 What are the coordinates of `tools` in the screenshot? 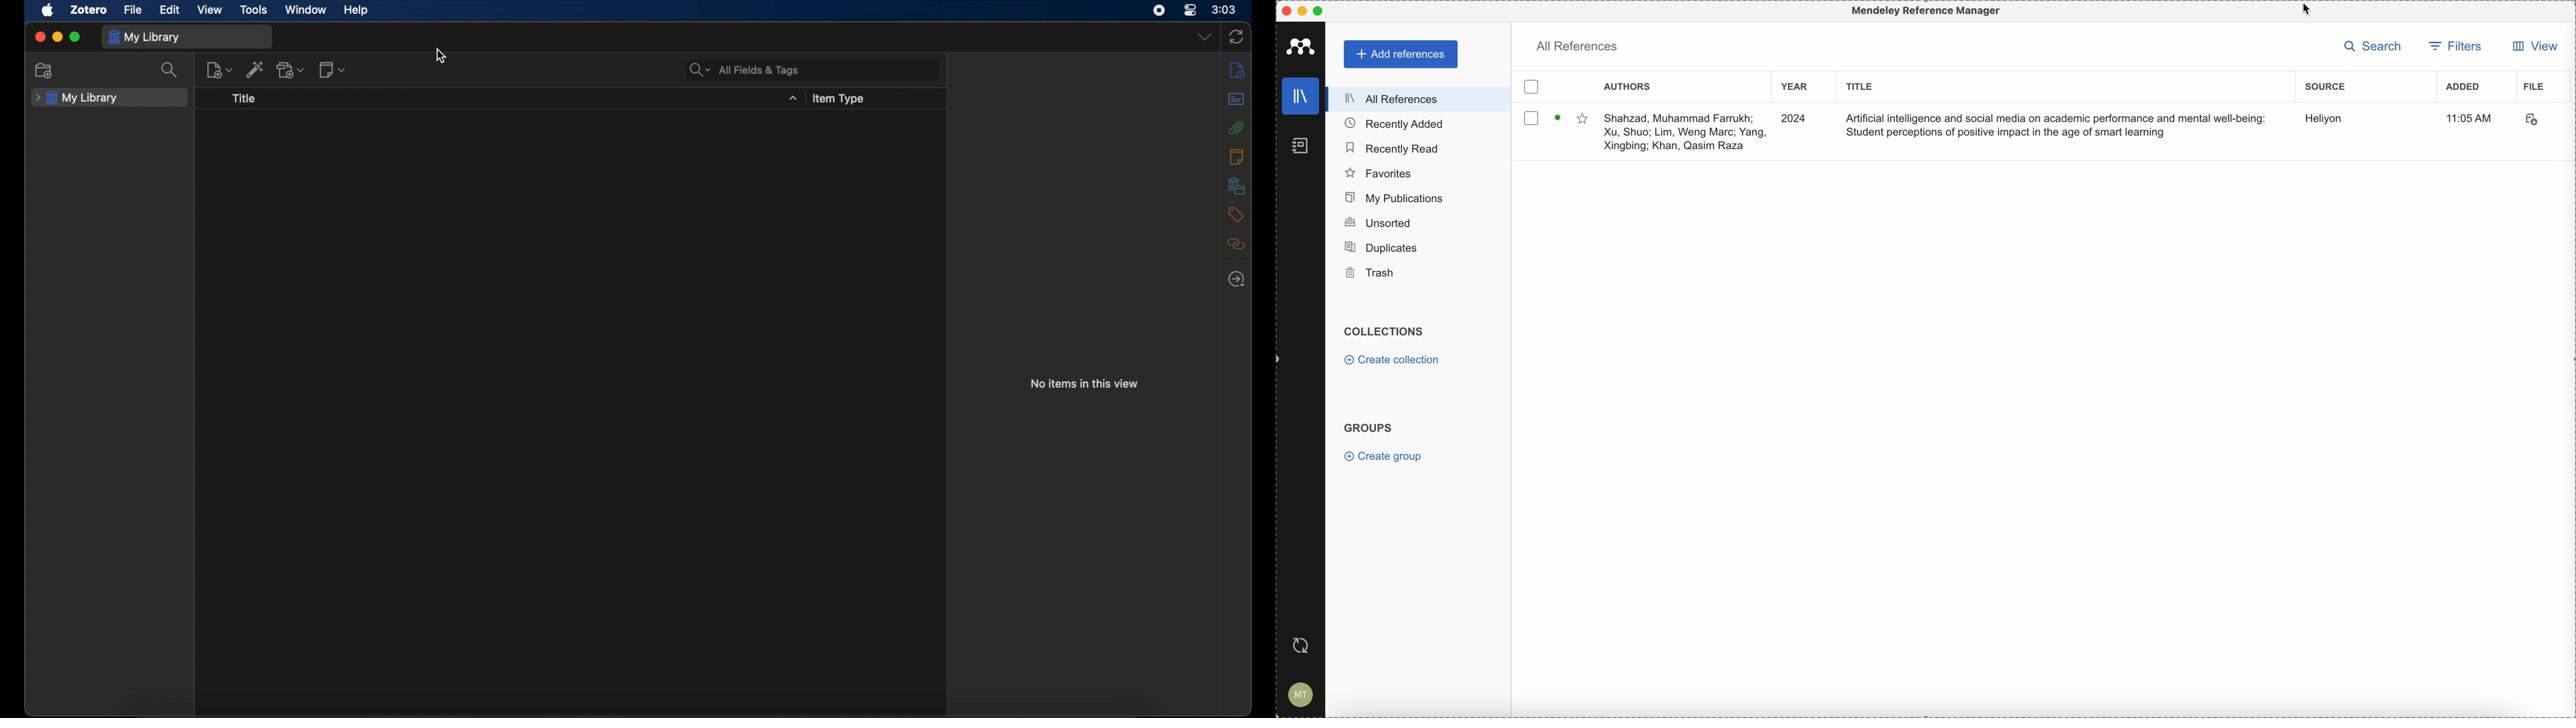 It's located at (254, 10).